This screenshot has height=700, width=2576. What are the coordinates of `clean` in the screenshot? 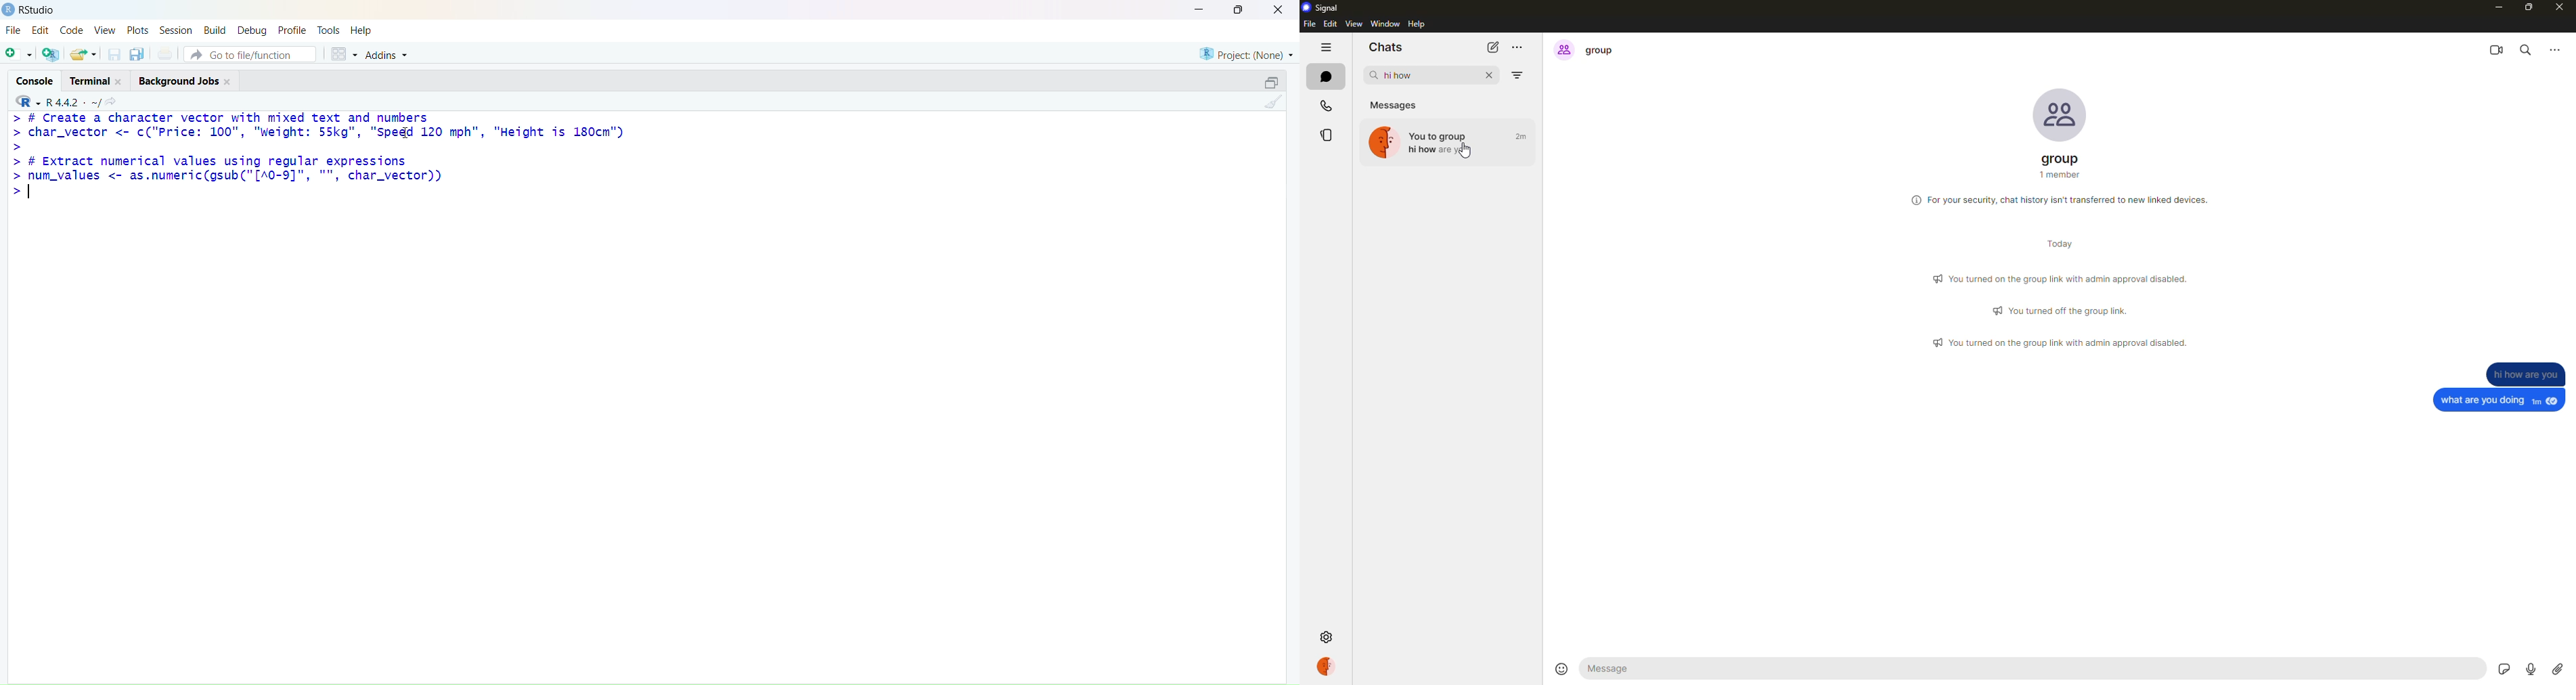 It's located at (1274, 101).